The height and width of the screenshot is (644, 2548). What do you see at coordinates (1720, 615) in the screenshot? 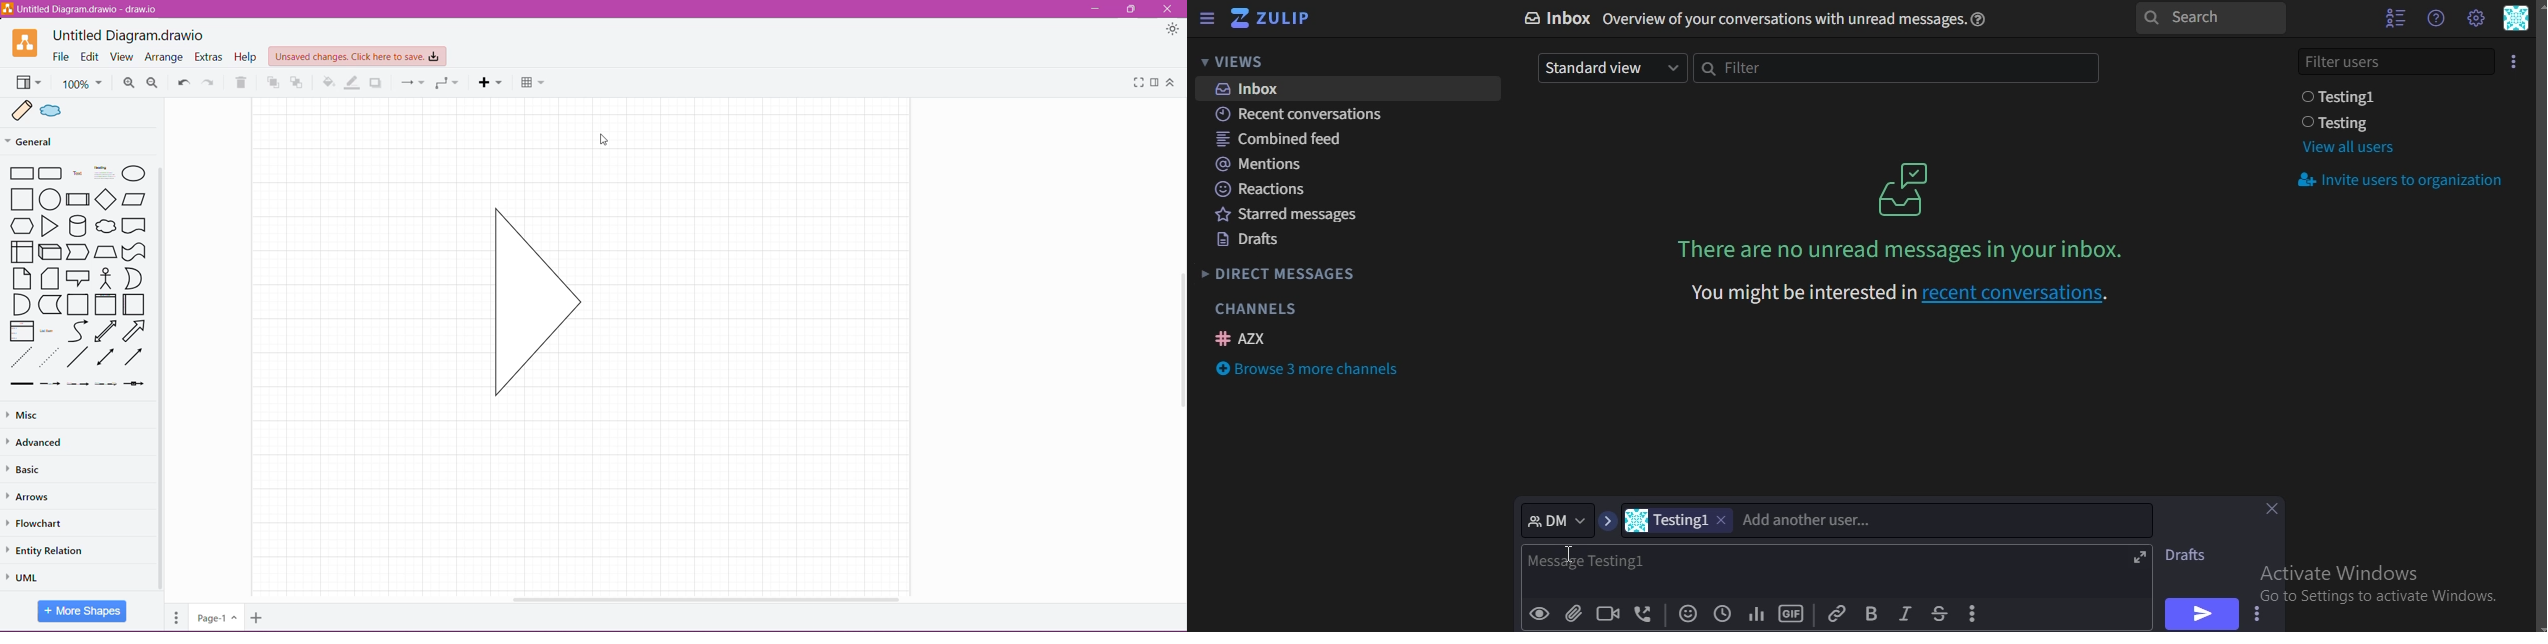
I see `add global time` at bounding box center [1720, 615].